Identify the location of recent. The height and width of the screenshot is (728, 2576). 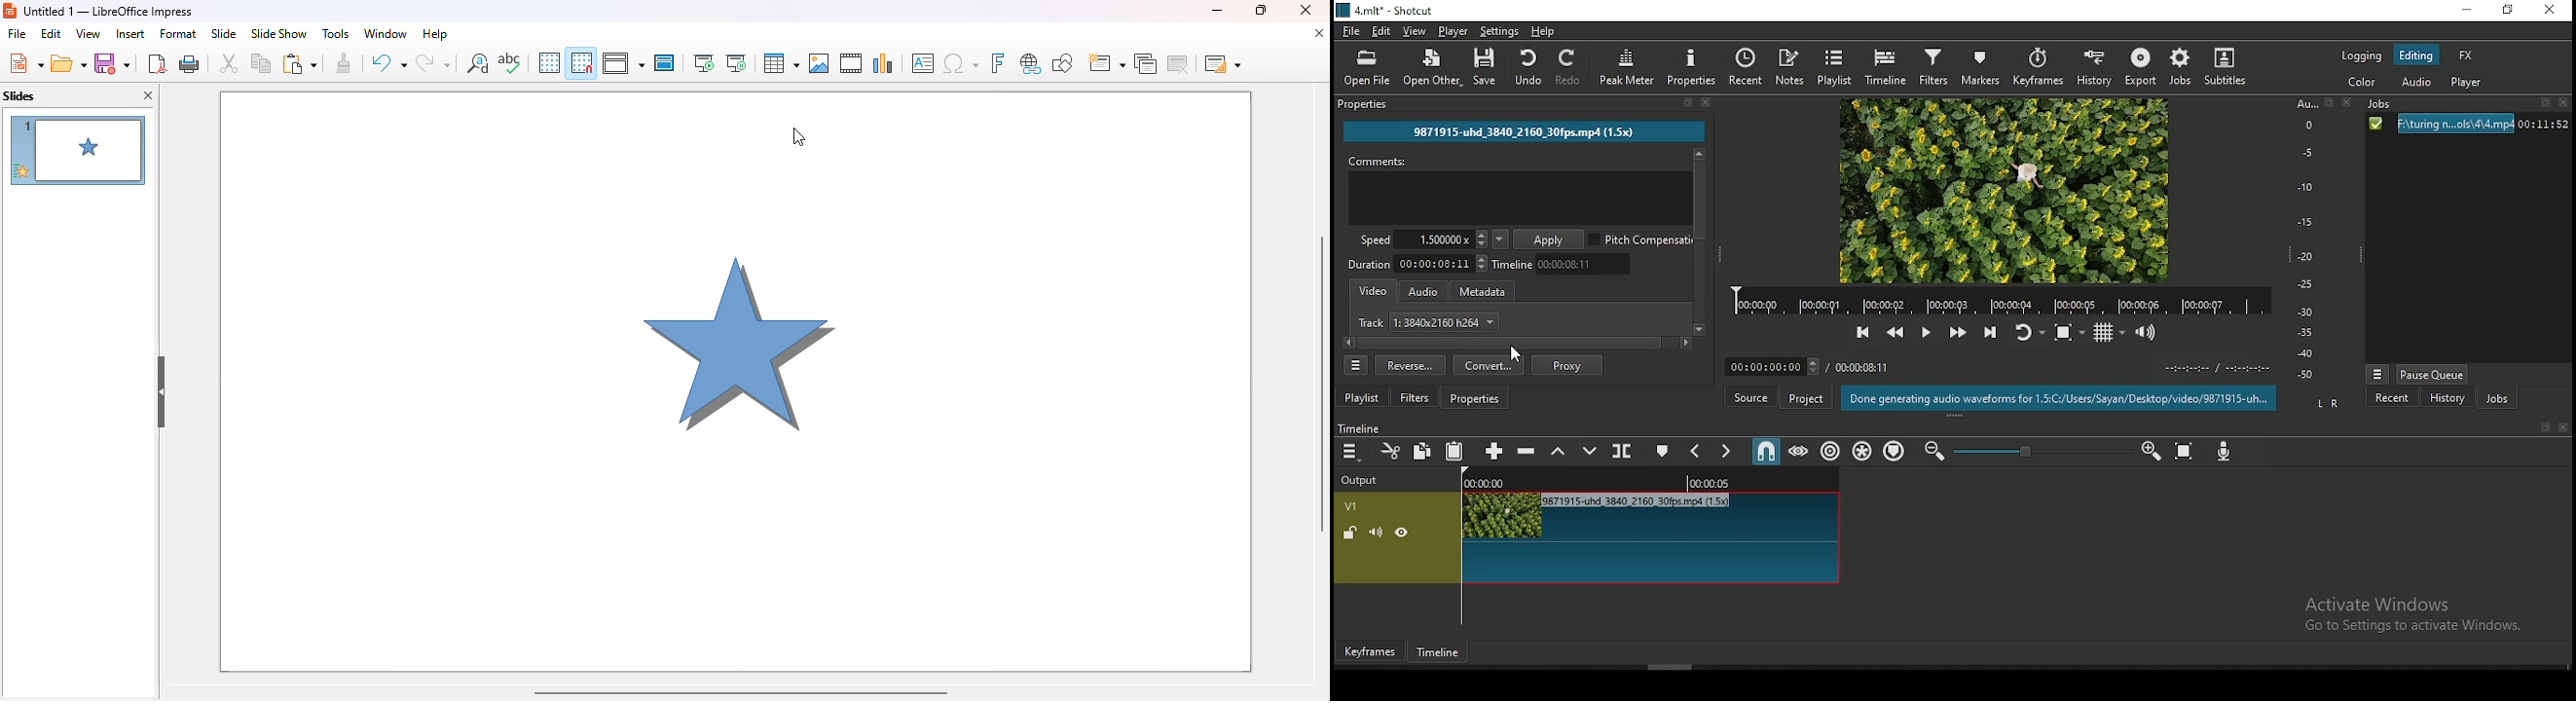
(1750, 67).